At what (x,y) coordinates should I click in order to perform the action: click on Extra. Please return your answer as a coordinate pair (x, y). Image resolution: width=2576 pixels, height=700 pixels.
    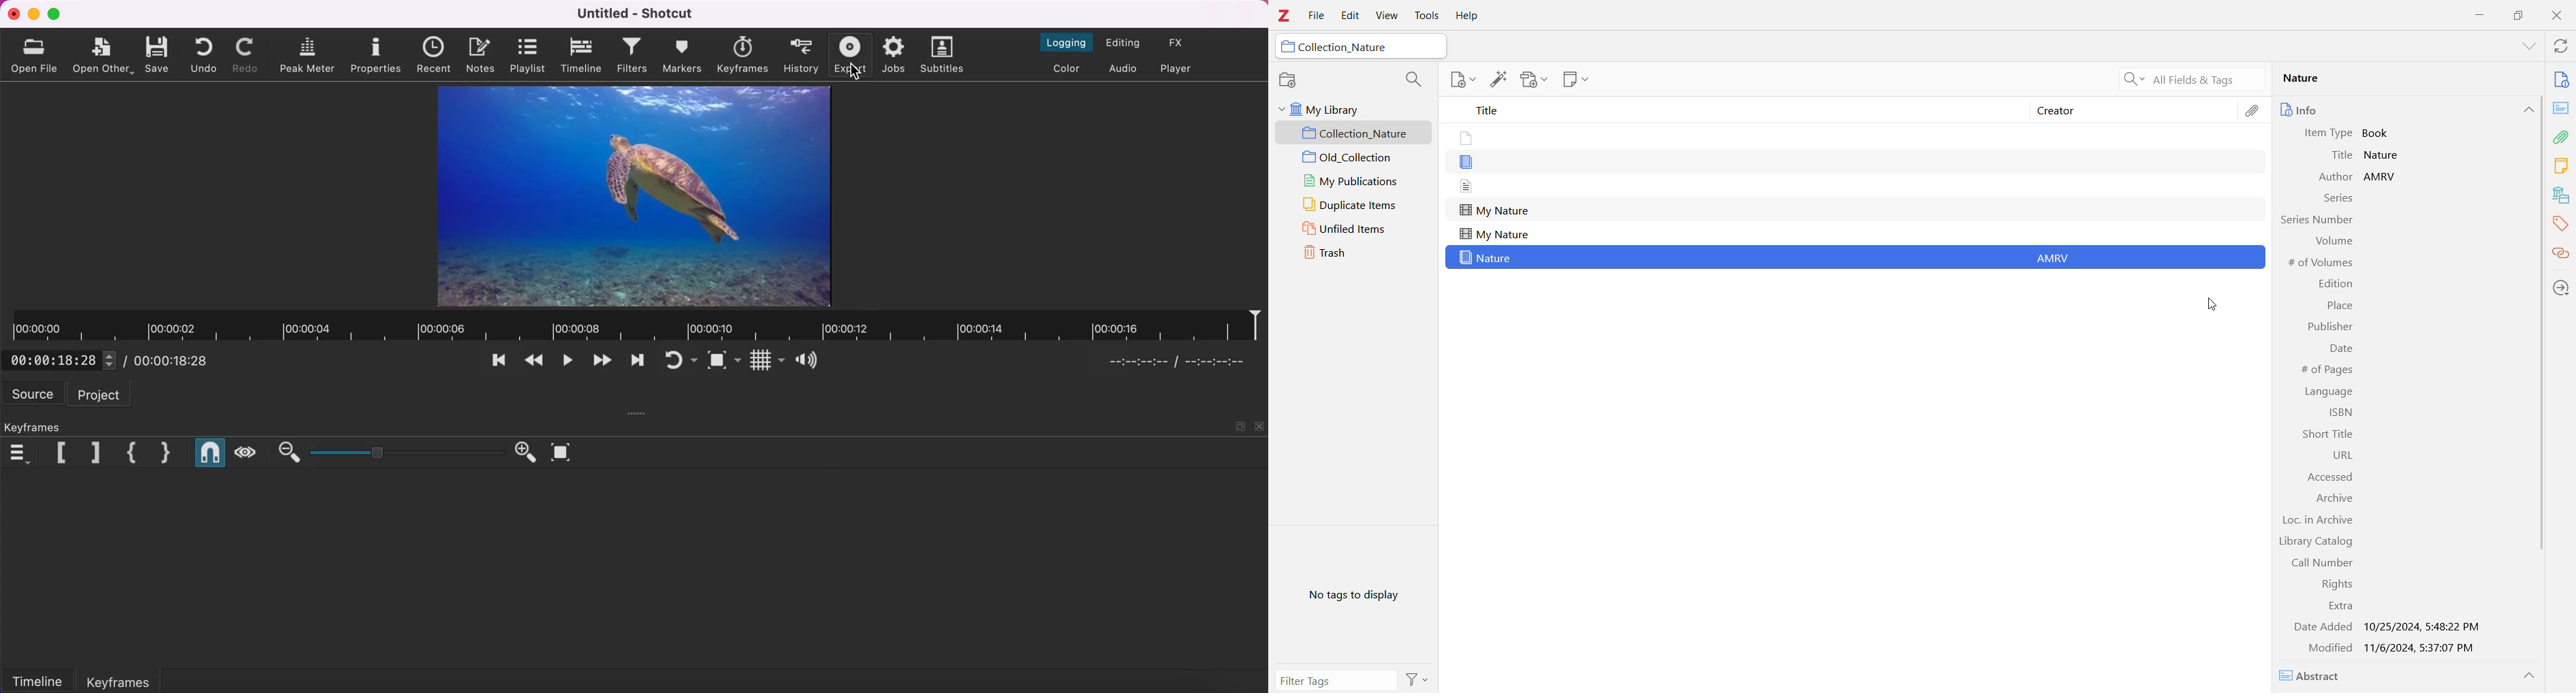
    Looking at the image, I should click on (2339, 607).